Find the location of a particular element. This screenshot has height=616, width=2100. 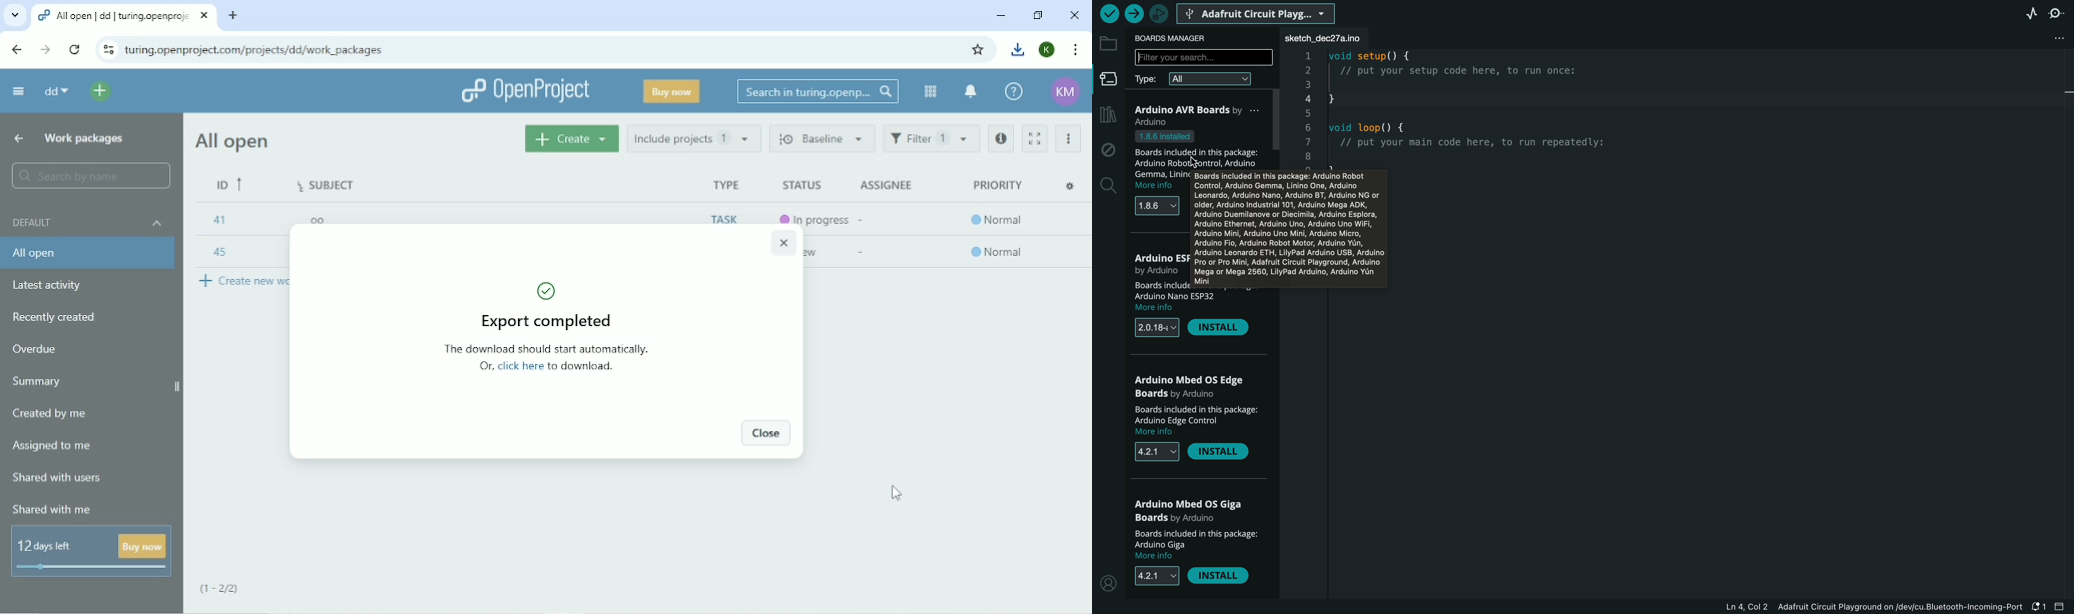

Buy now is located at coordinates (673, 91).